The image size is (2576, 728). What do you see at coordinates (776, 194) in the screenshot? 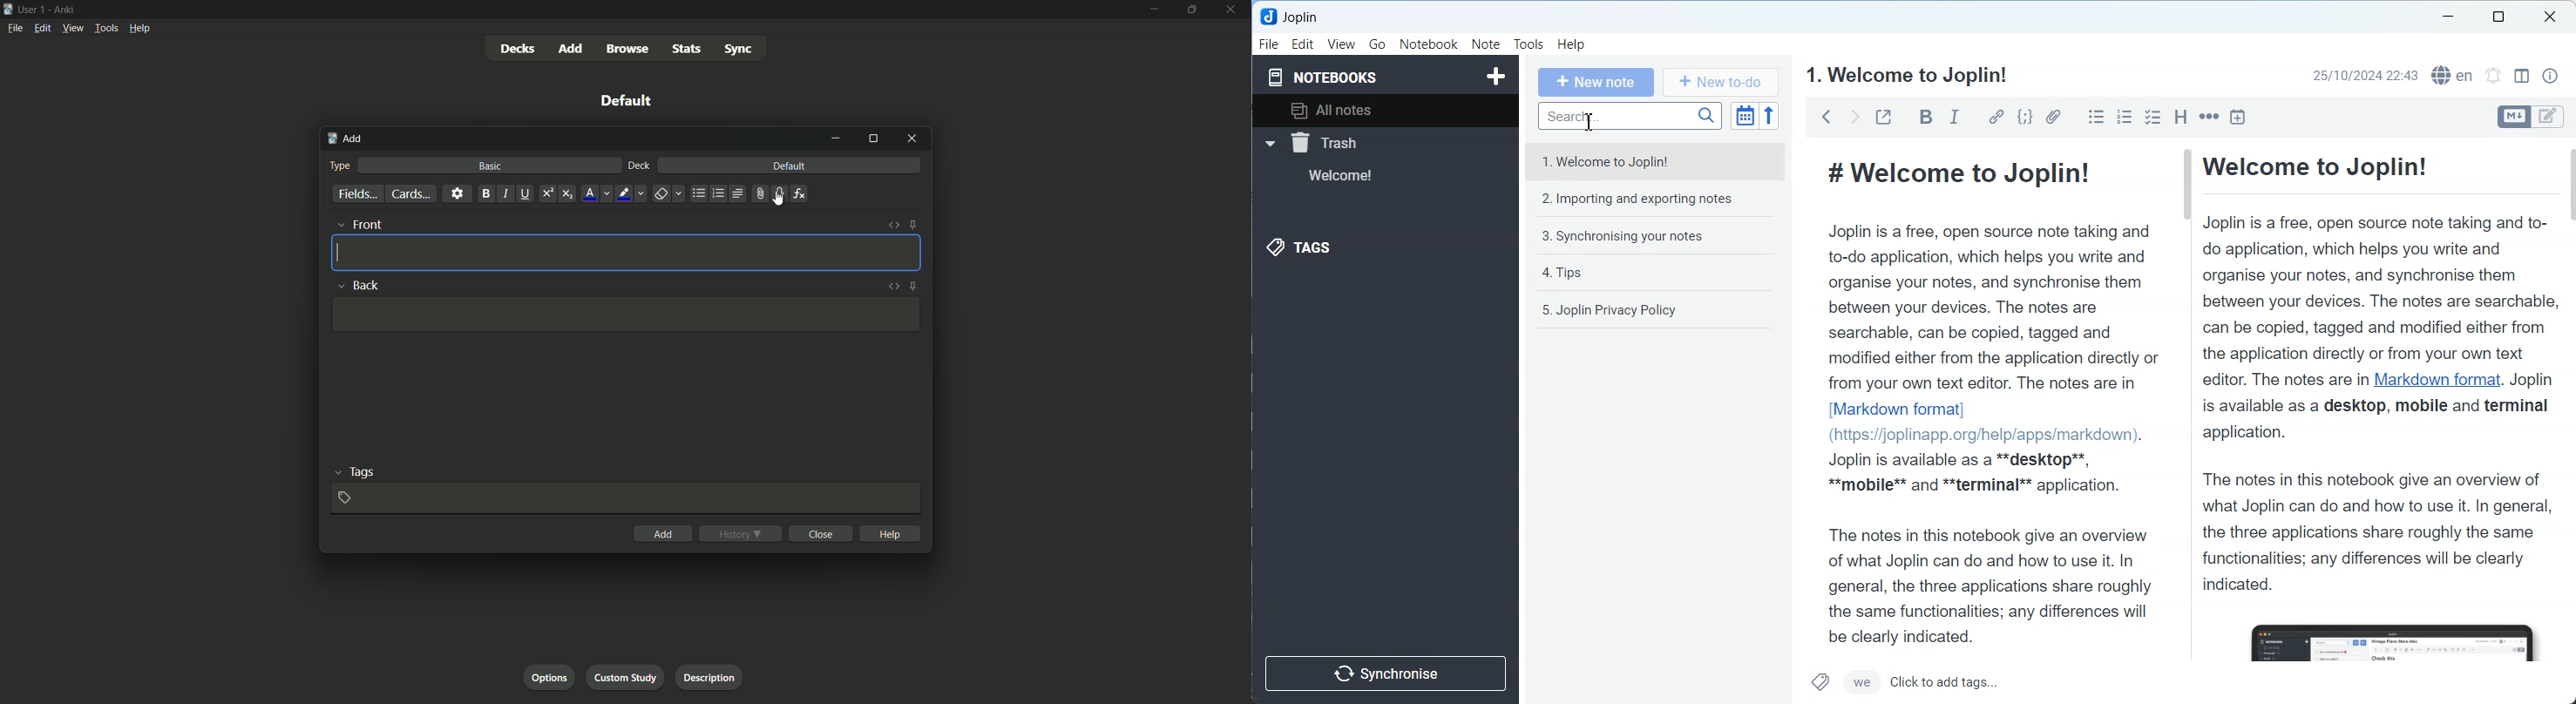
I see `record audio` at bounding box center [776, 194].